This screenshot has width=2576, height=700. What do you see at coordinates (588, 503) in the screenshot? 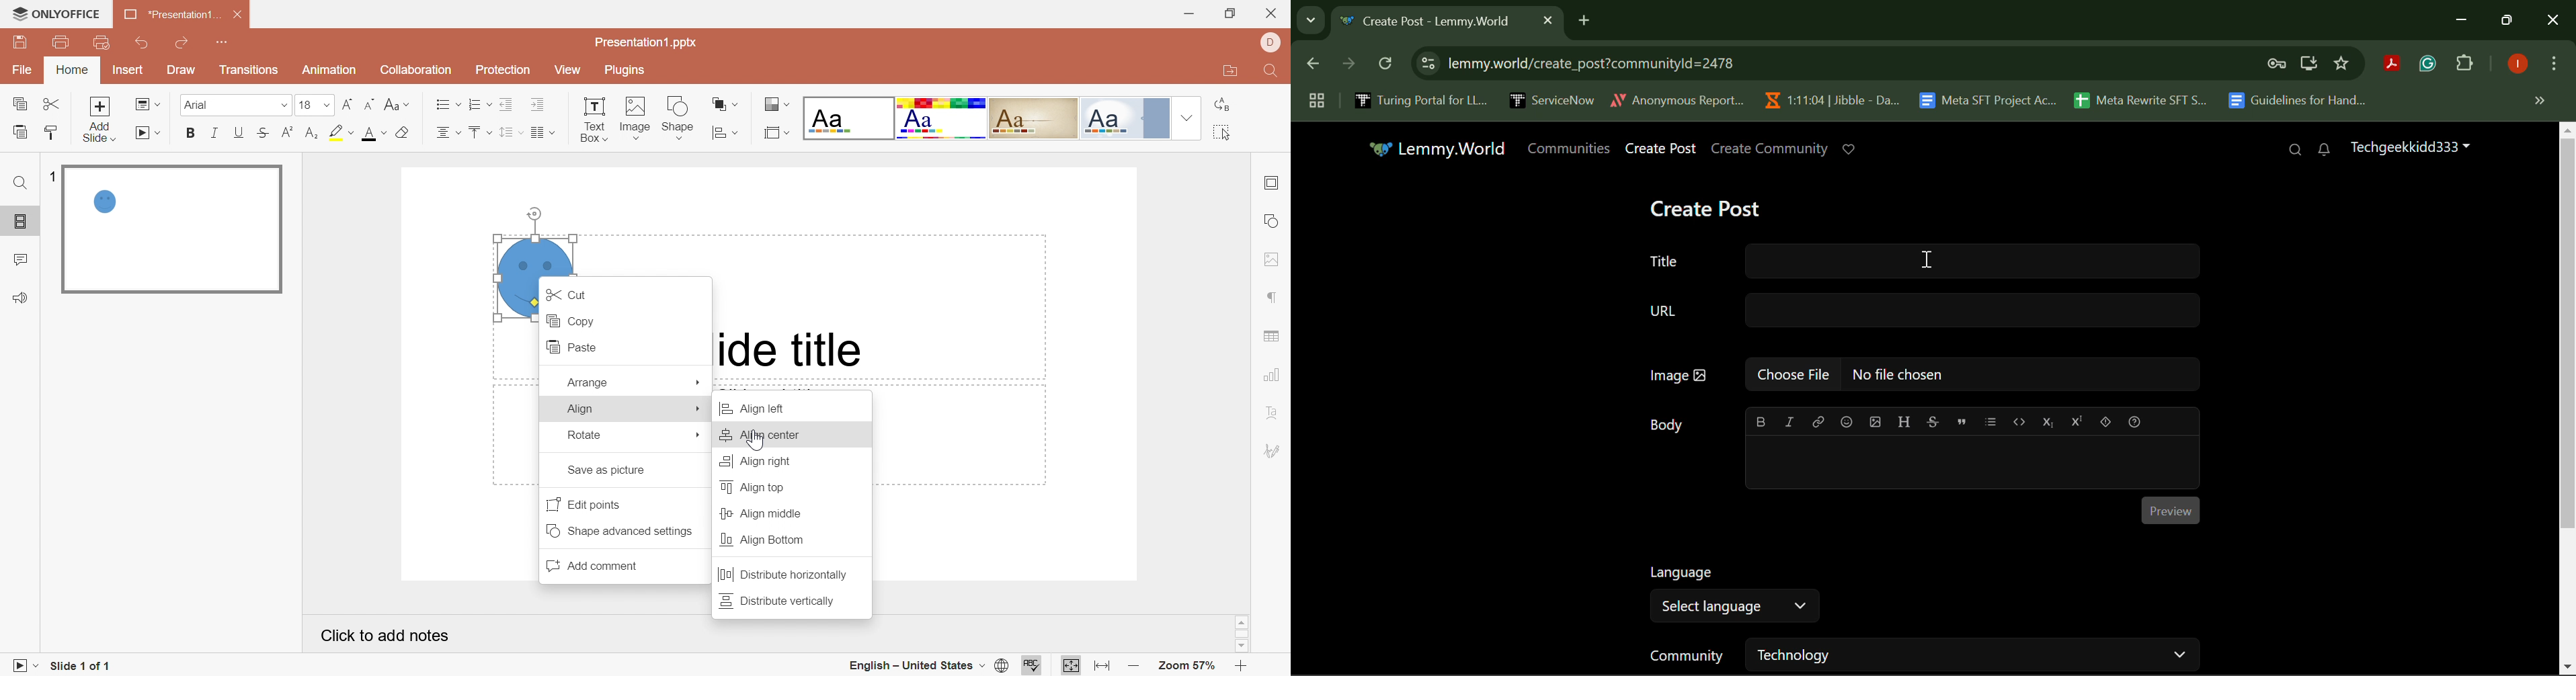
I see `Edit points` at bounding box center [588, 503].